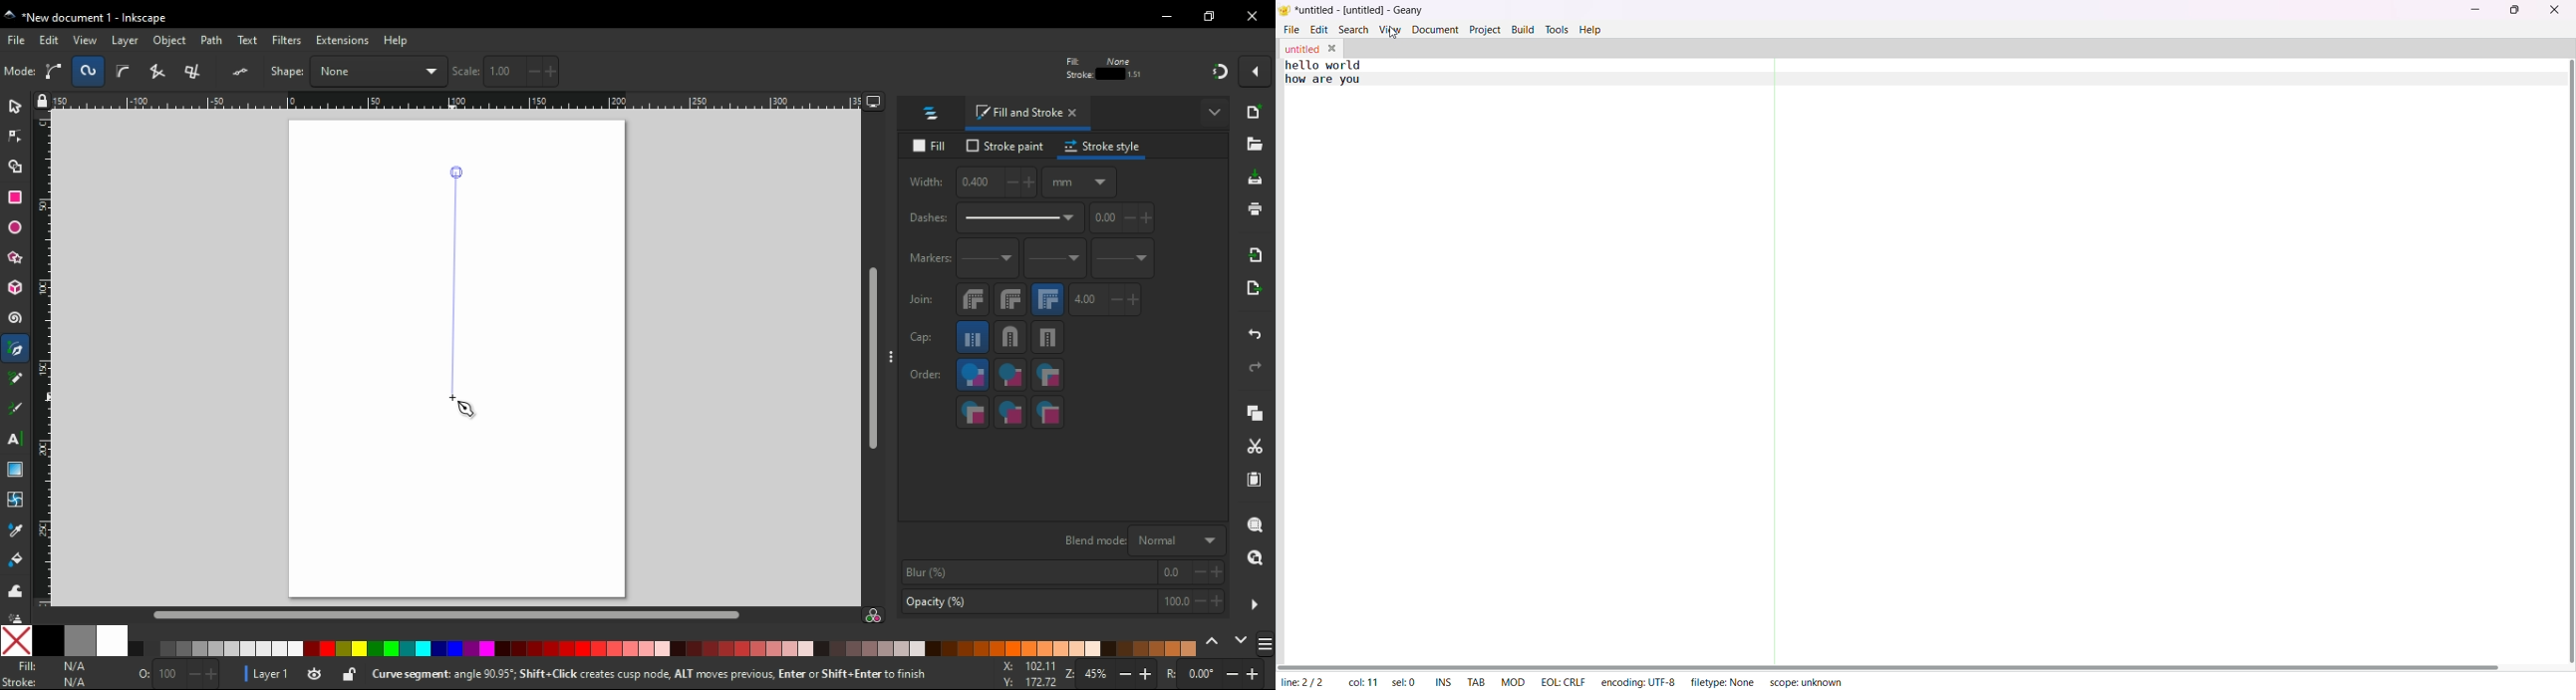  I want to click on color tone pallete, so click(1023, 648).